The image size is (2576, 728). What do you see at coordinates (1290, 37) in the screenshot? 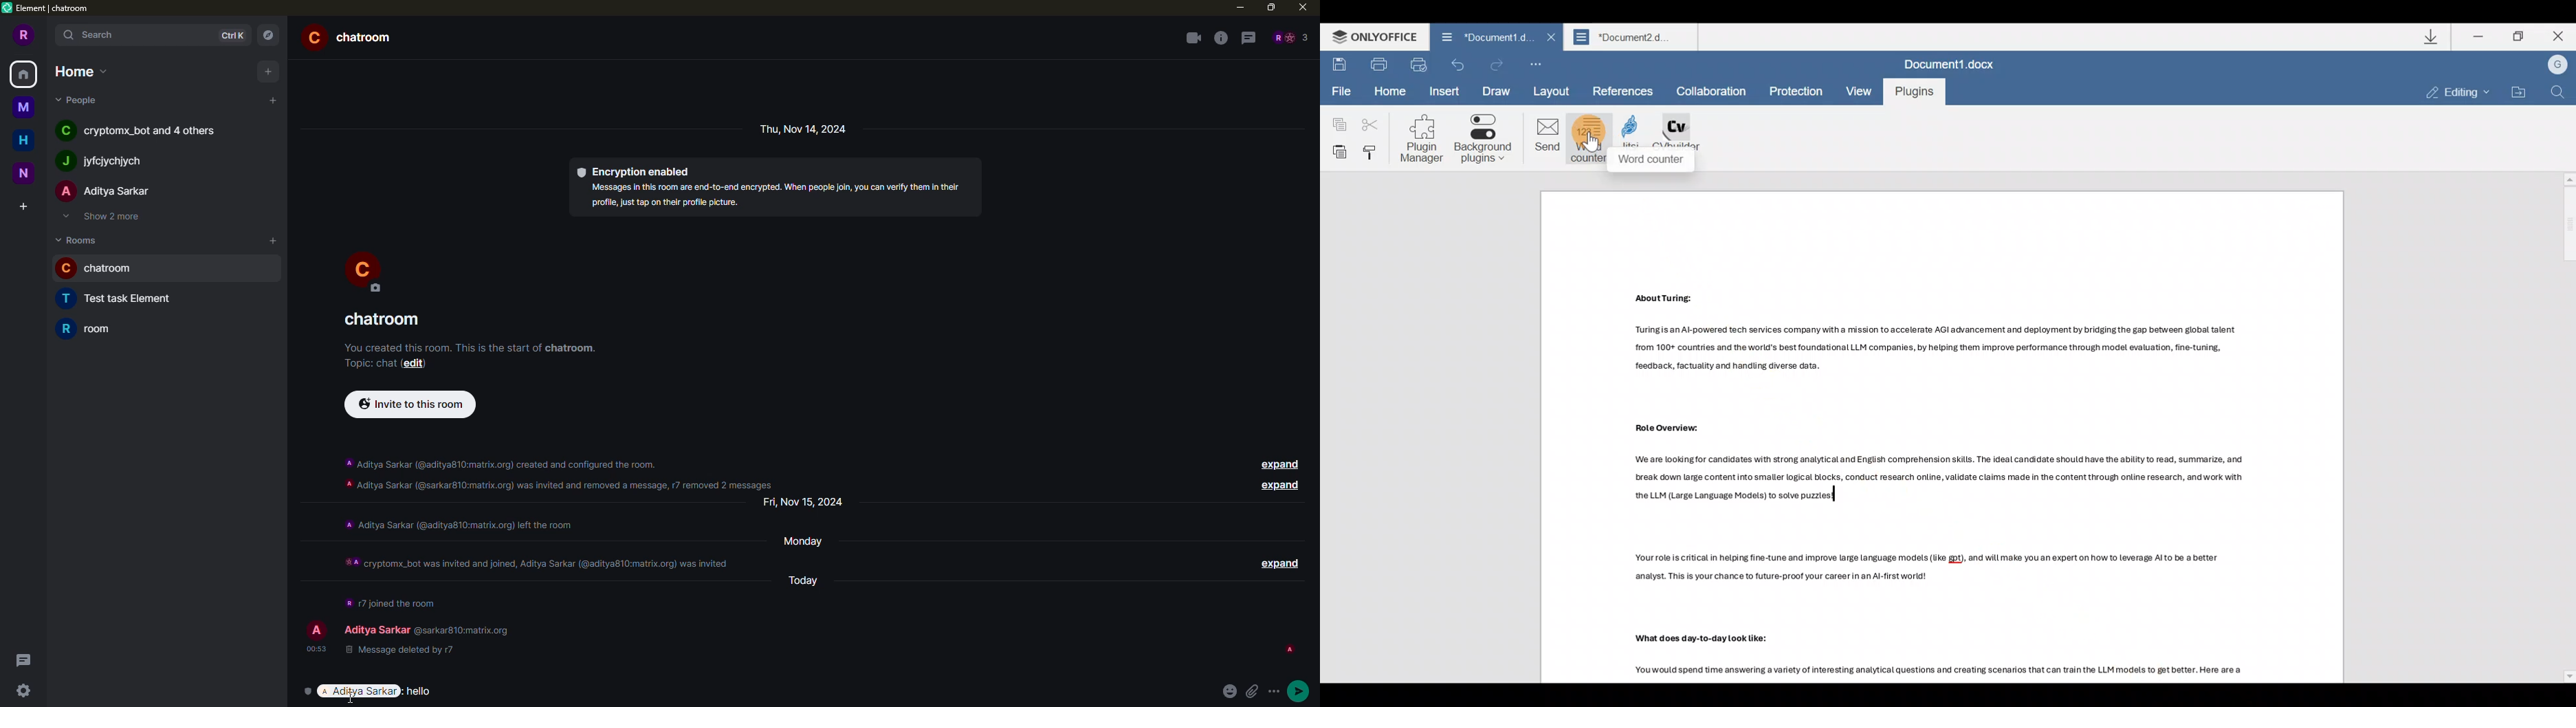
I see `people` at bounding box center [1290, 37].